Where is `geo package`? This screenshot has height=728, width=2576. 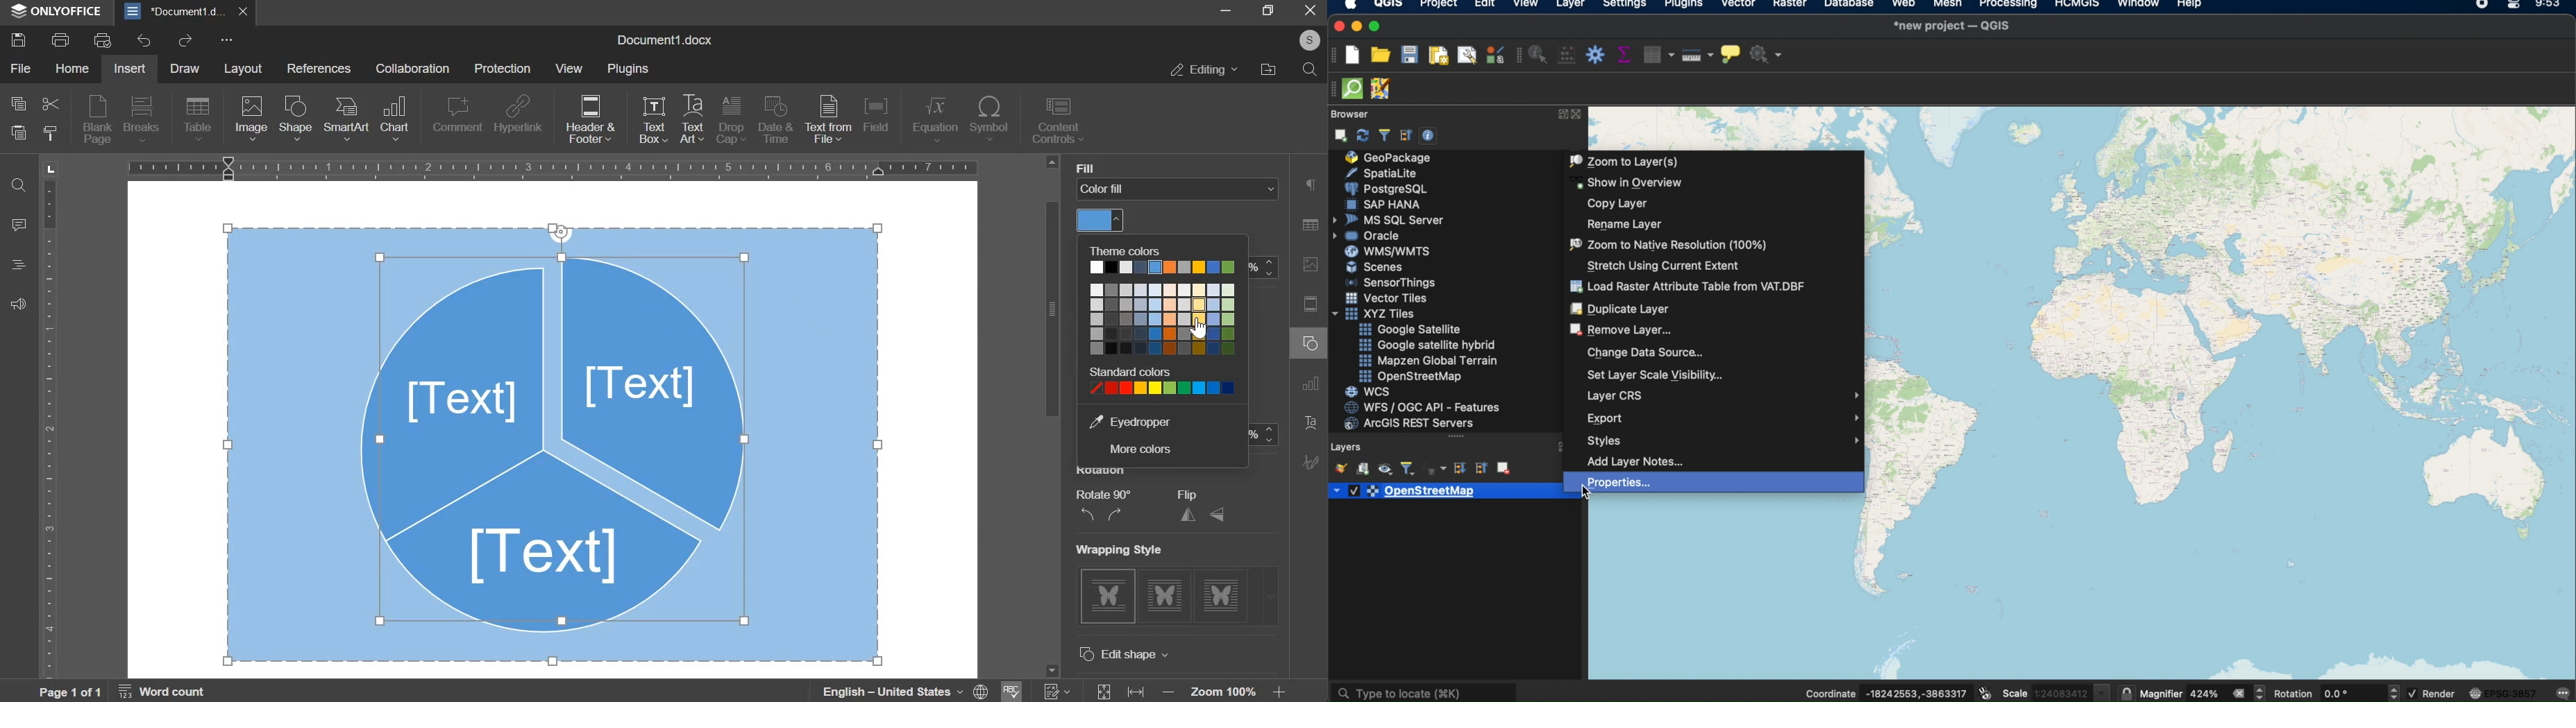
geo package is located at coordinates (1390, 157).